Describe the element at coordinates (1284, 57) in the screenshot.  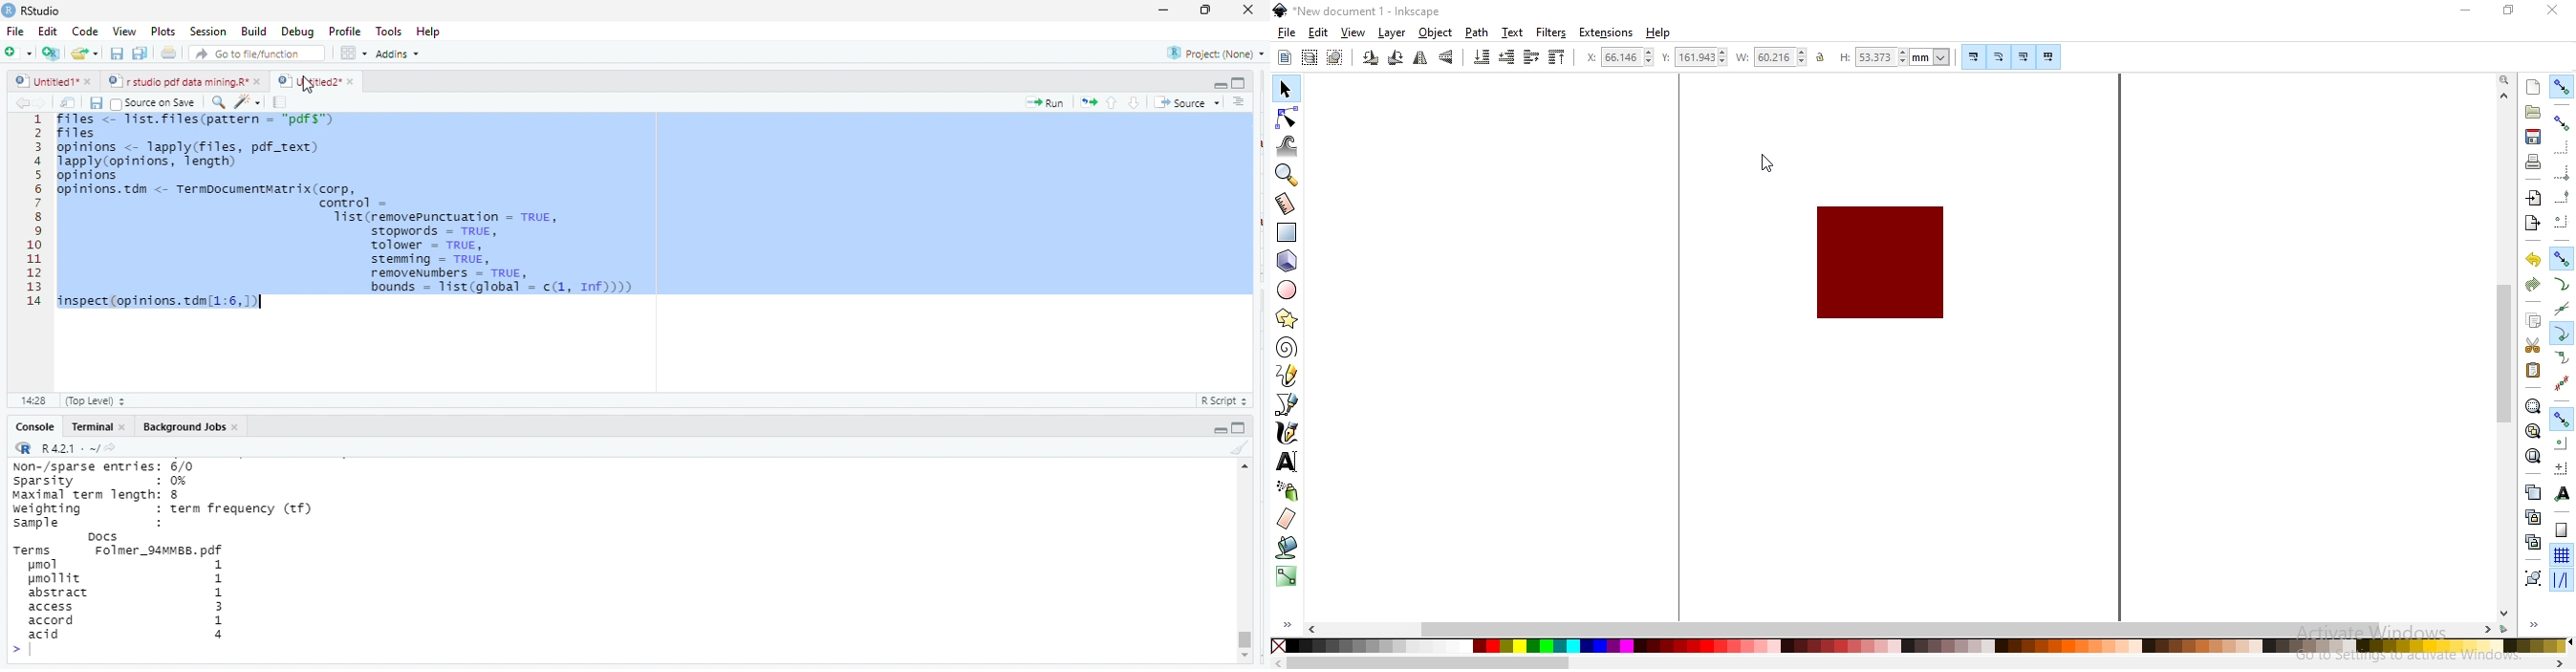
I see `select all objects or nodes` at that location.